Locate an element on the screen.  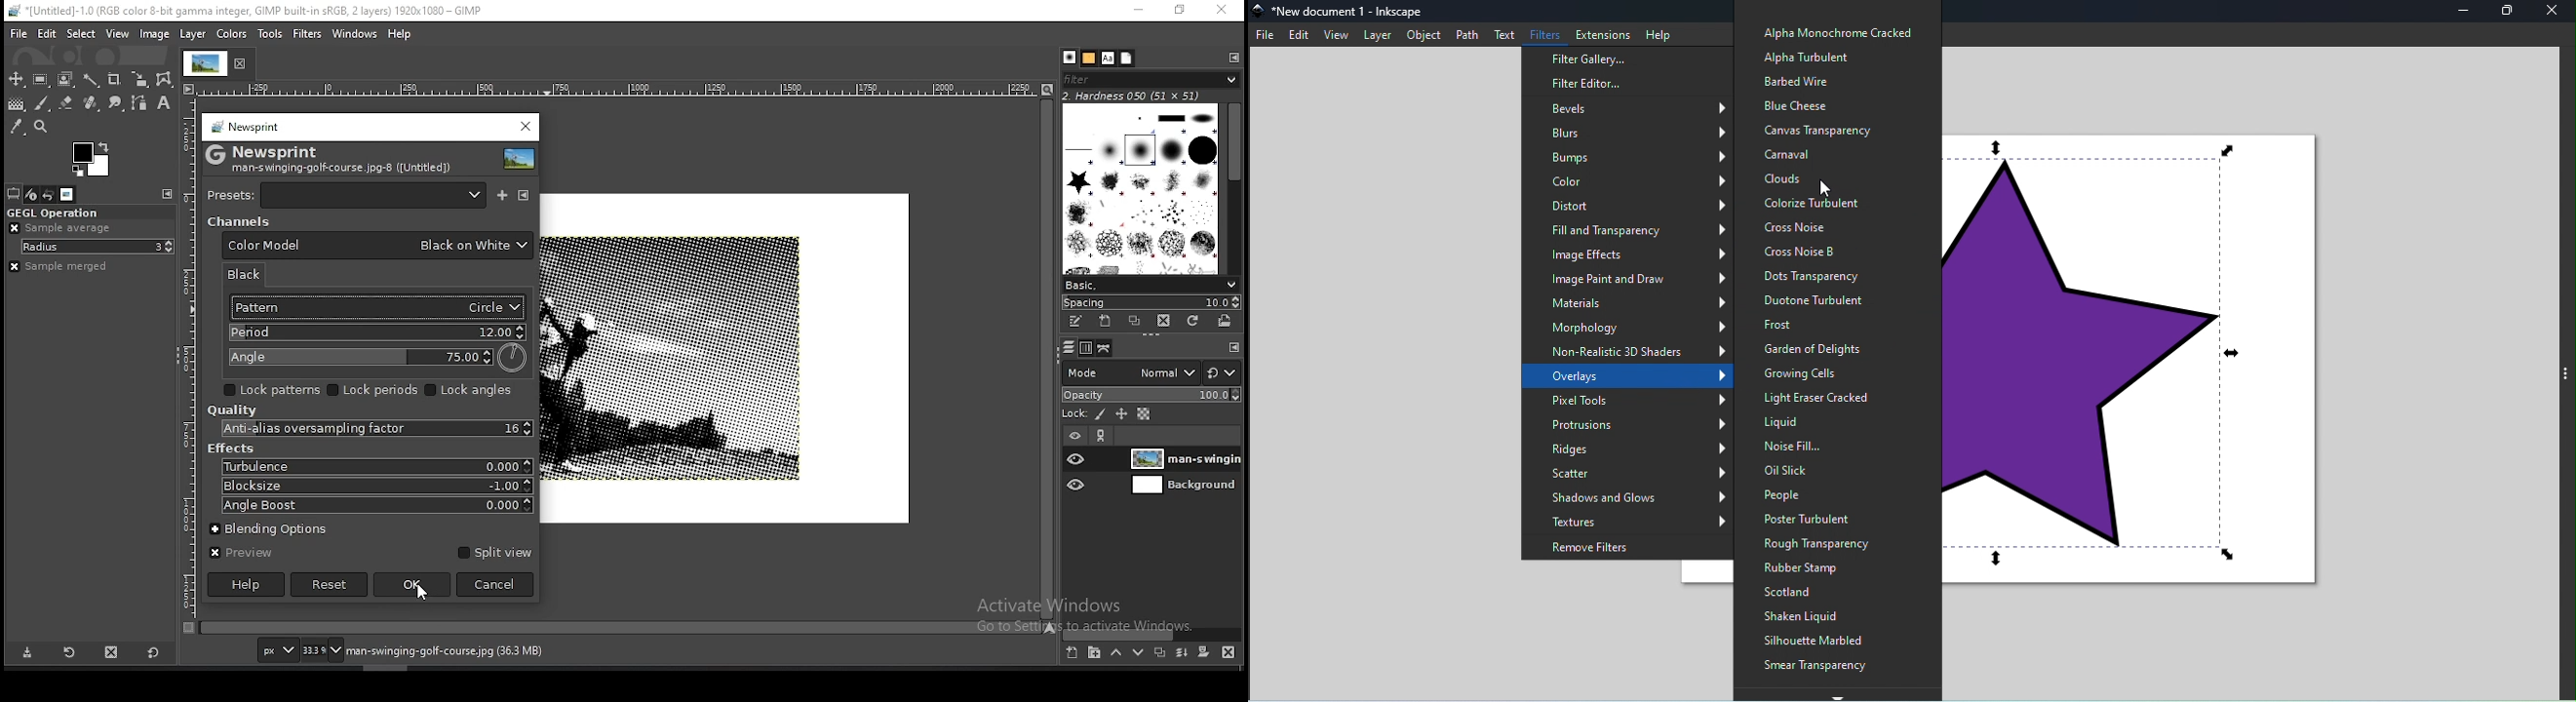
Filters is located at coordinates (1547, 32).